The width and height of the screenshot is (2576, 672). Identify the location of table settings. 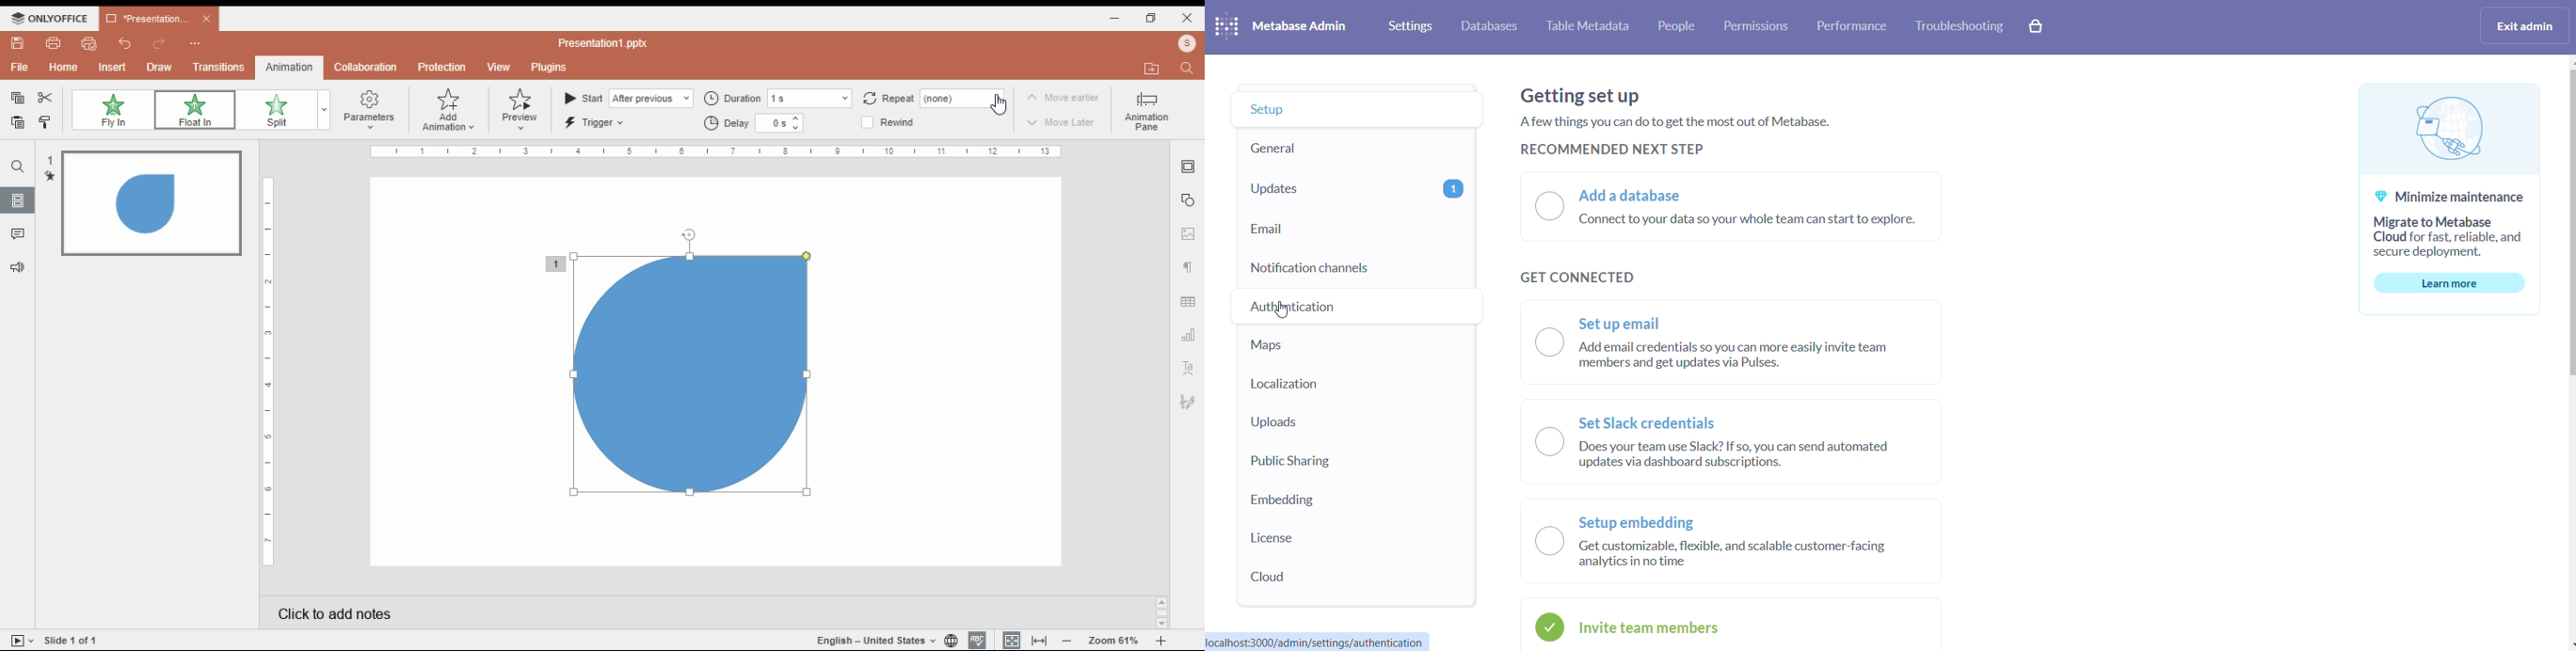
(1188, 299).